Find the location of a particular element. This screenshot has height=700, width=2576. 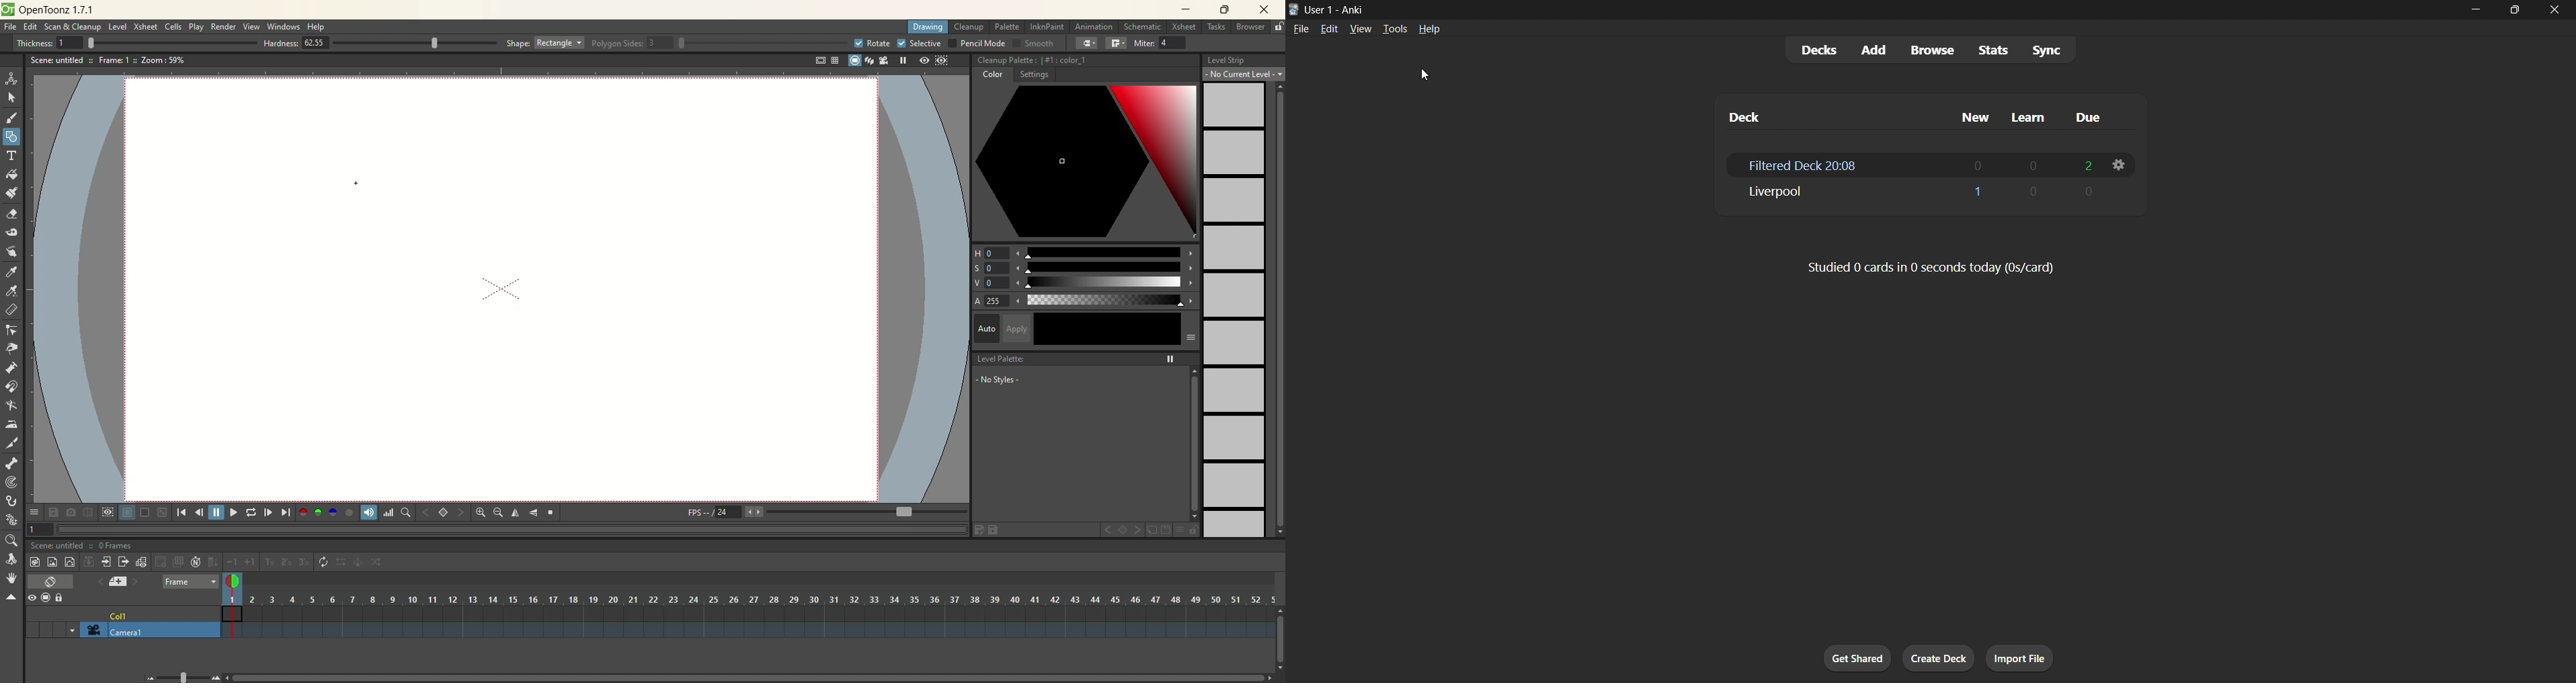

camera1 is located at coordinates (67, 629).